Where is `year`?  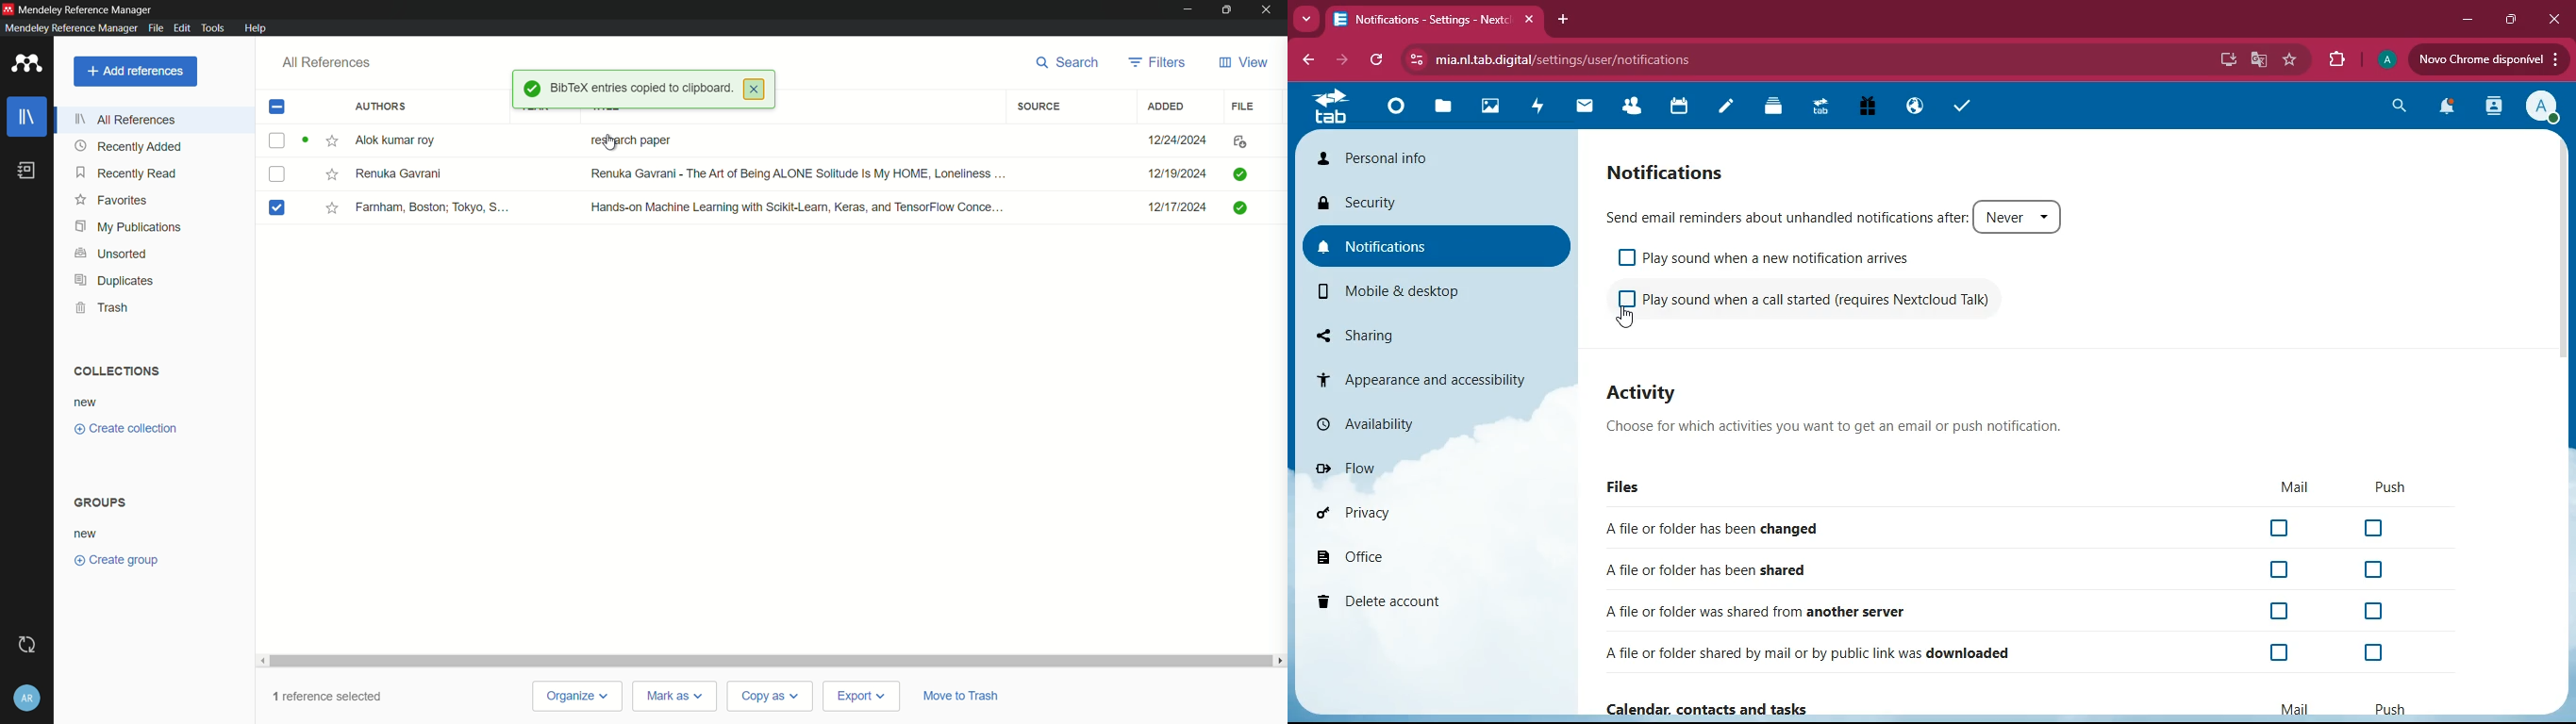
year is located at coordinates (537, 109).